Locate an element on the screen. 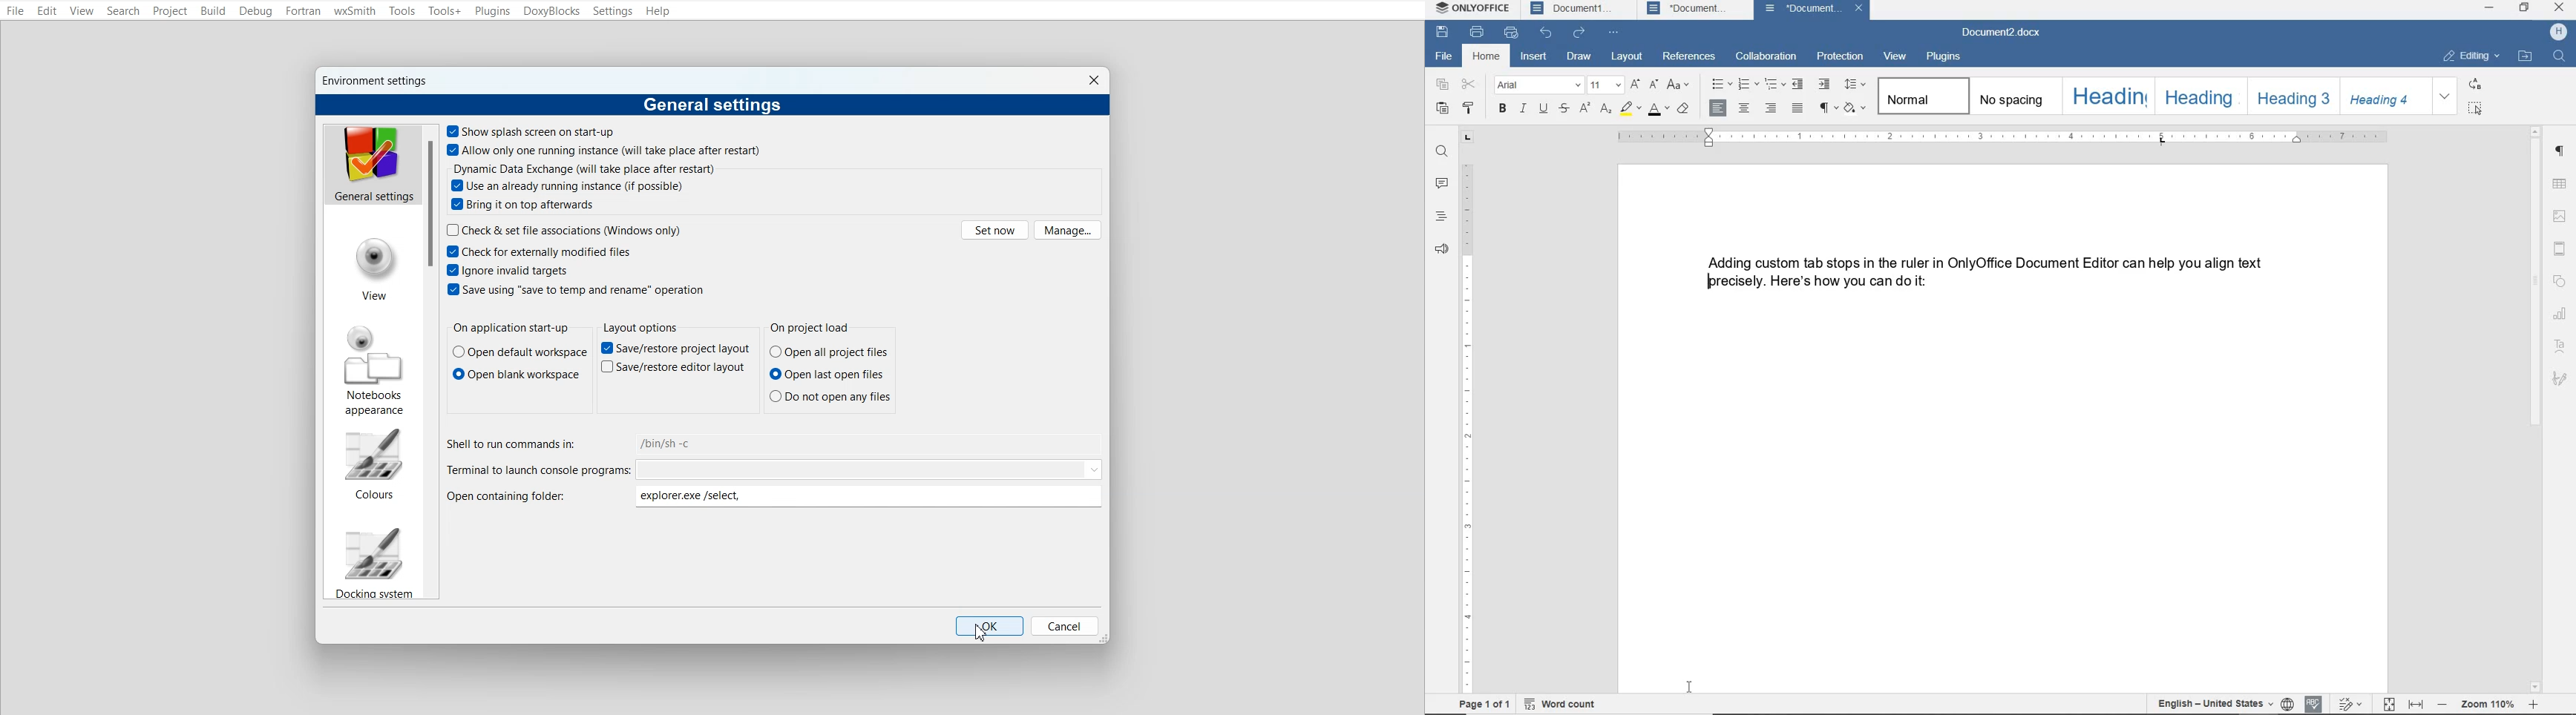  chart is located at coordinates (2562, 312).